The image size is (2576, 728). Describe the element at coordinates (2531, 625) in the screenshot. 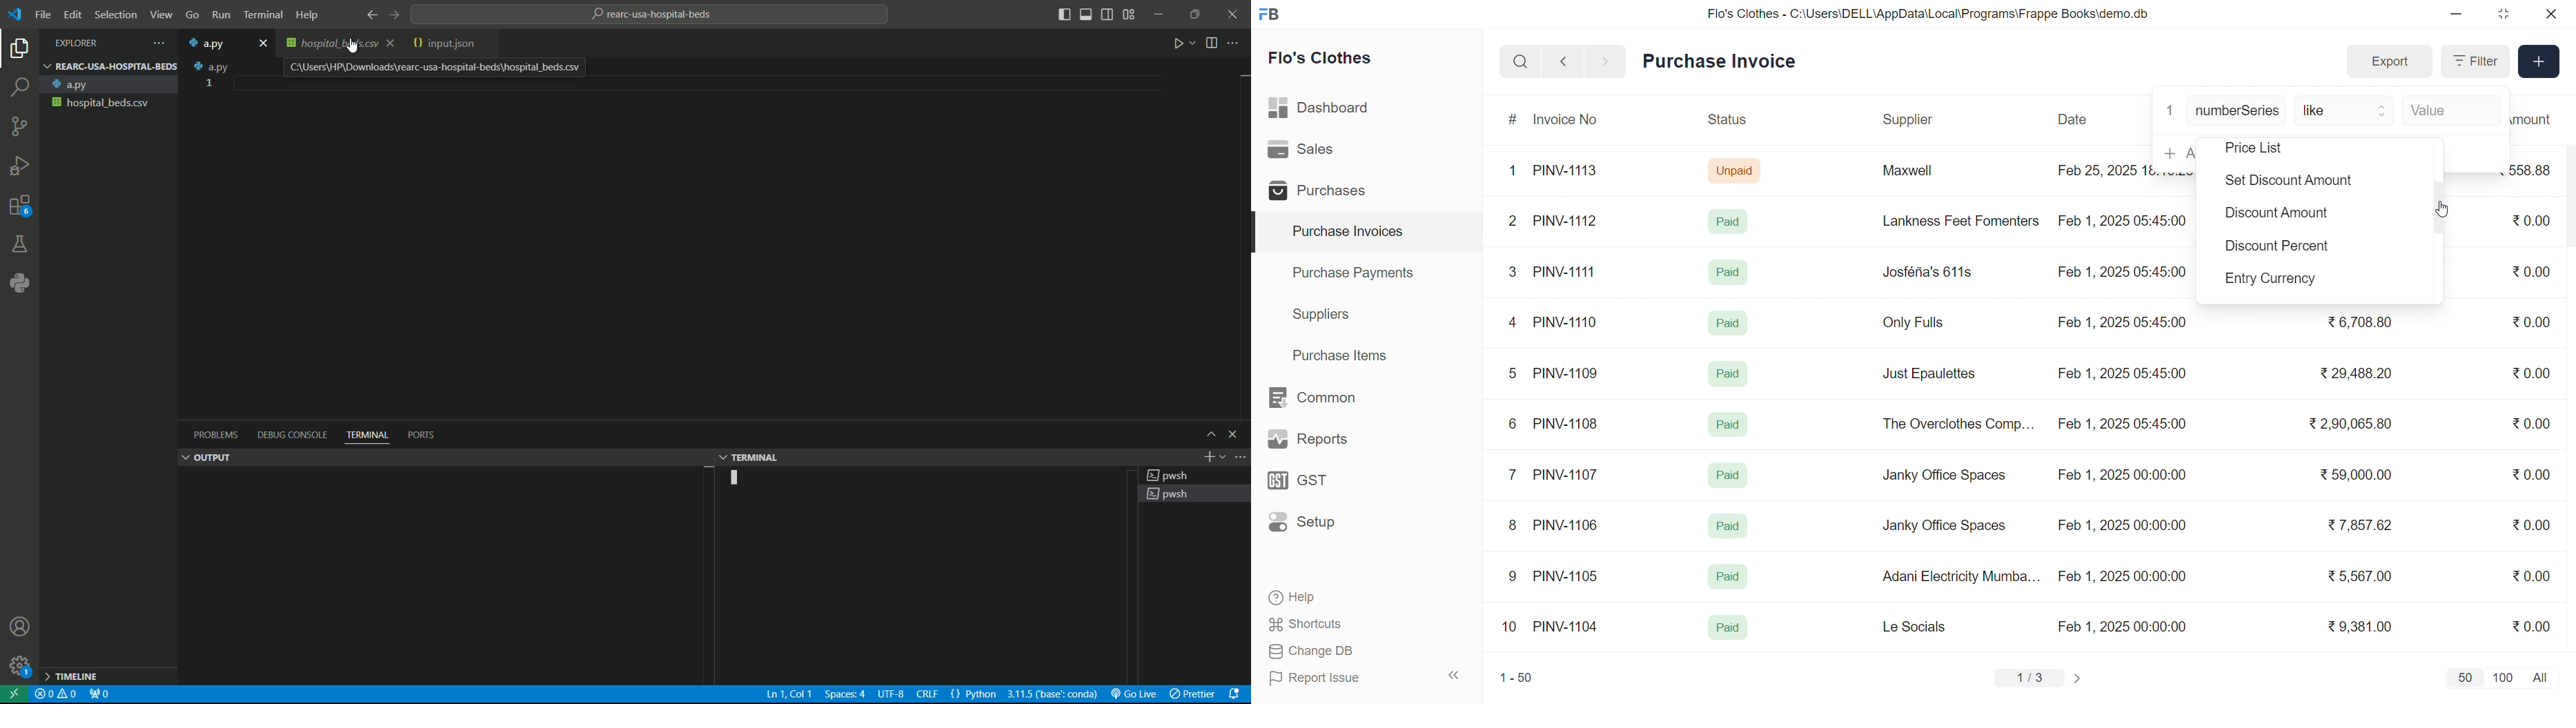

I see `₹0.00` at that location.